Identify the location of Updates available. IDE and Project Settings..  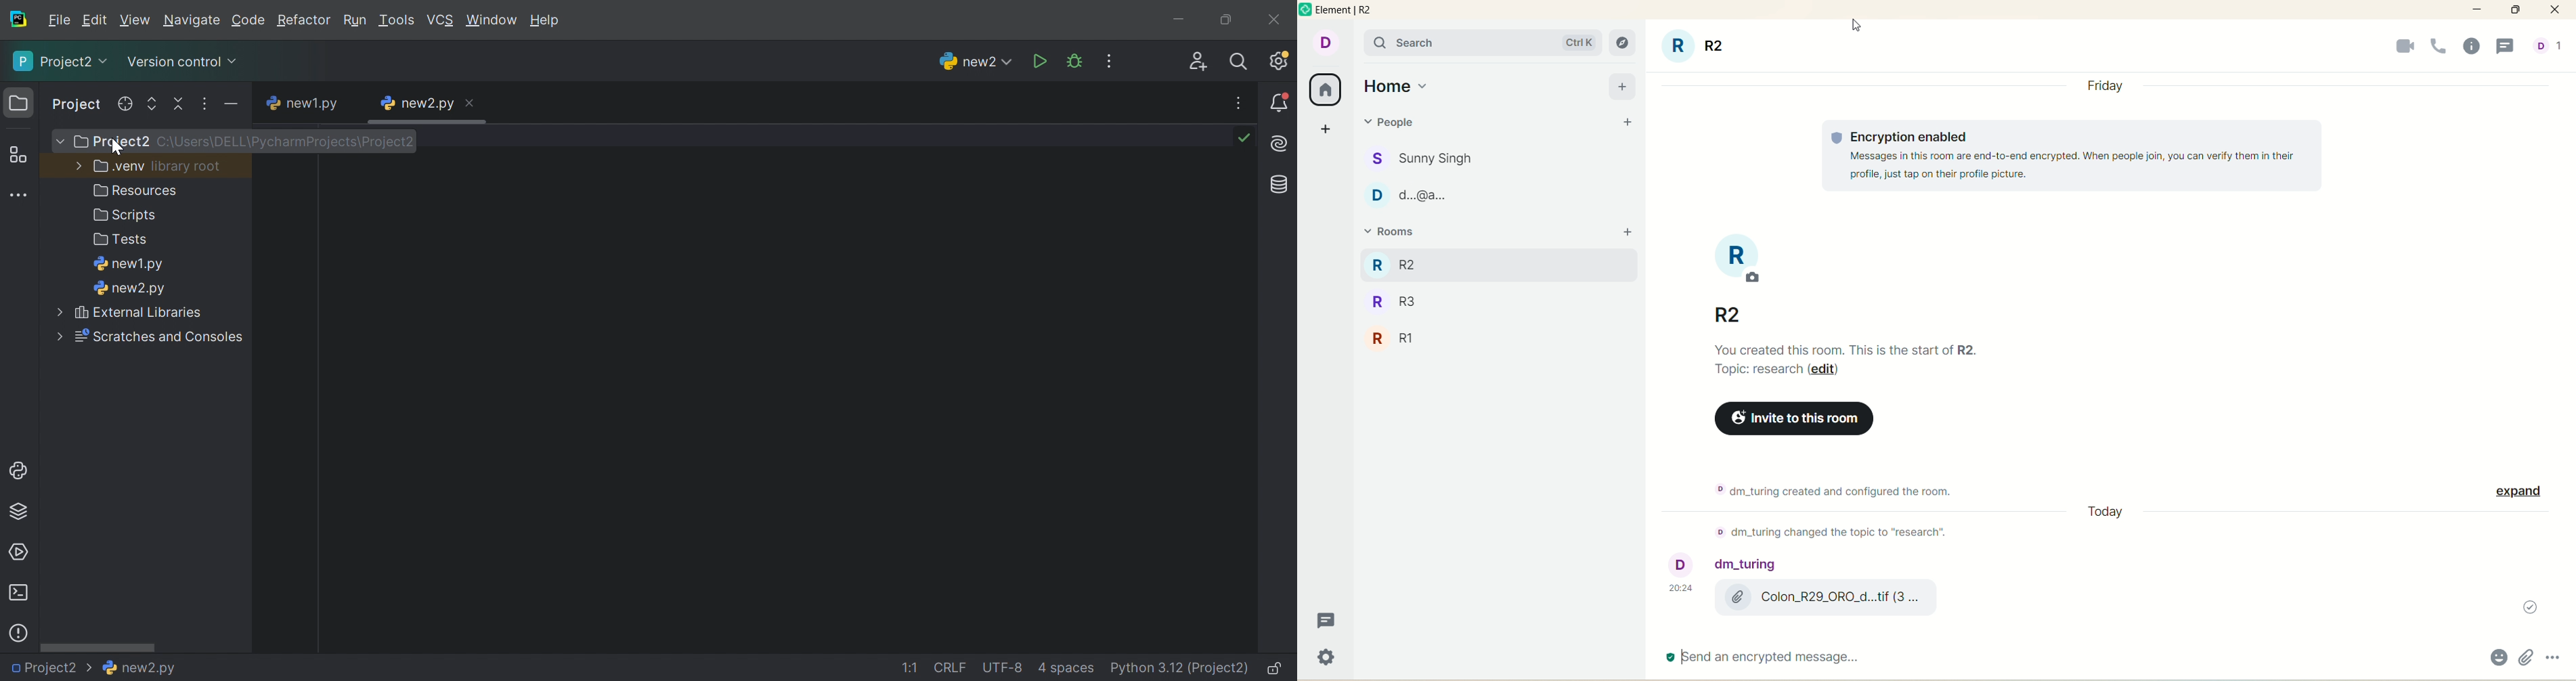
(1111, 61).